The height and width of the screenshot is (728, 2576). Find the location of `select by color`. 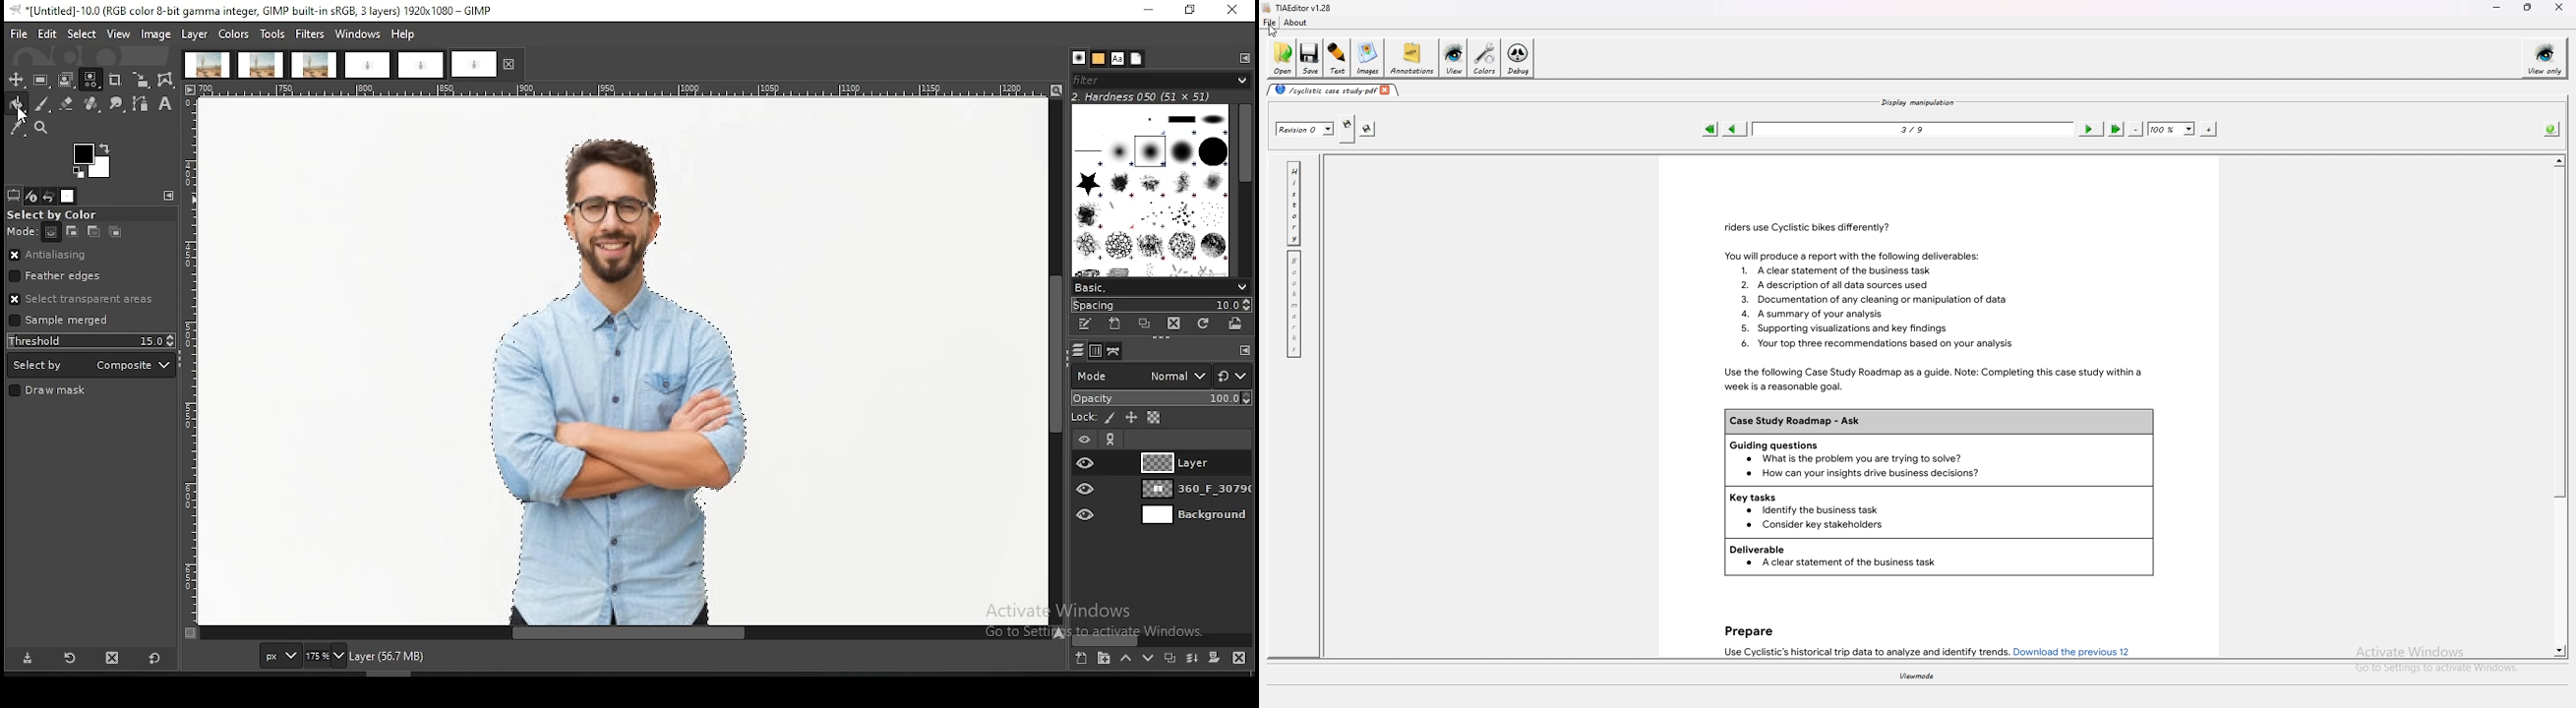

select by color is located at coordinates (58, 215).